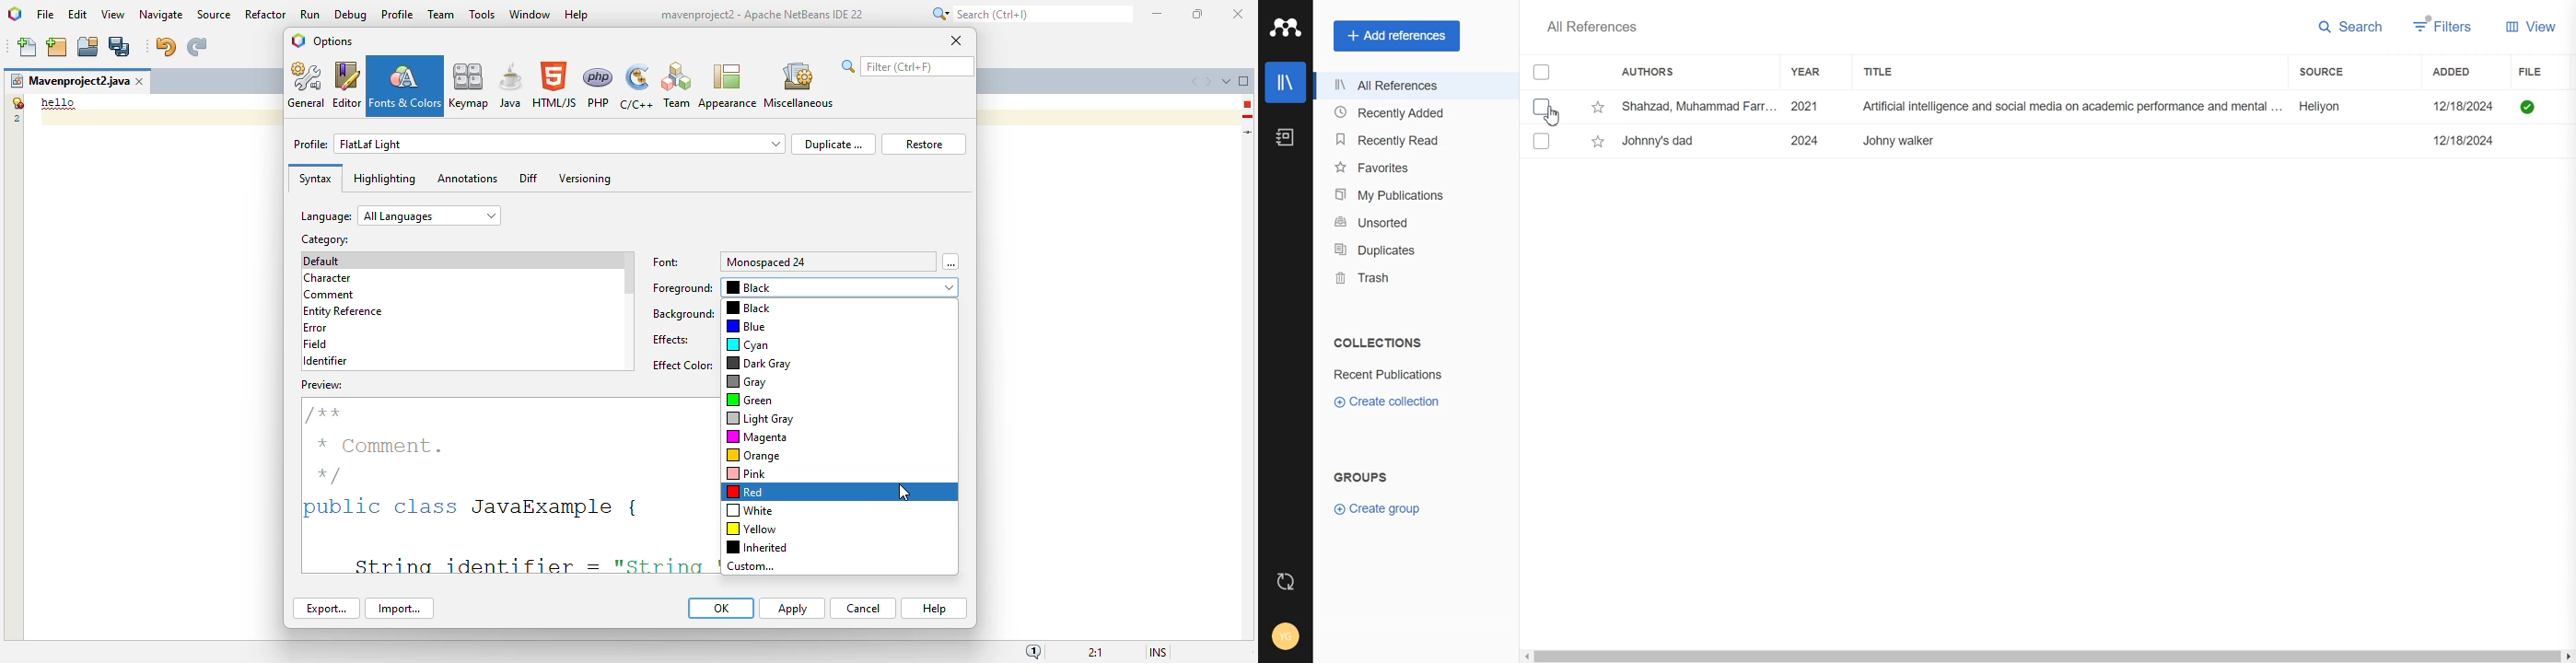 The image size is (2576, 672). I want to click on Added, so click(2466, 71).